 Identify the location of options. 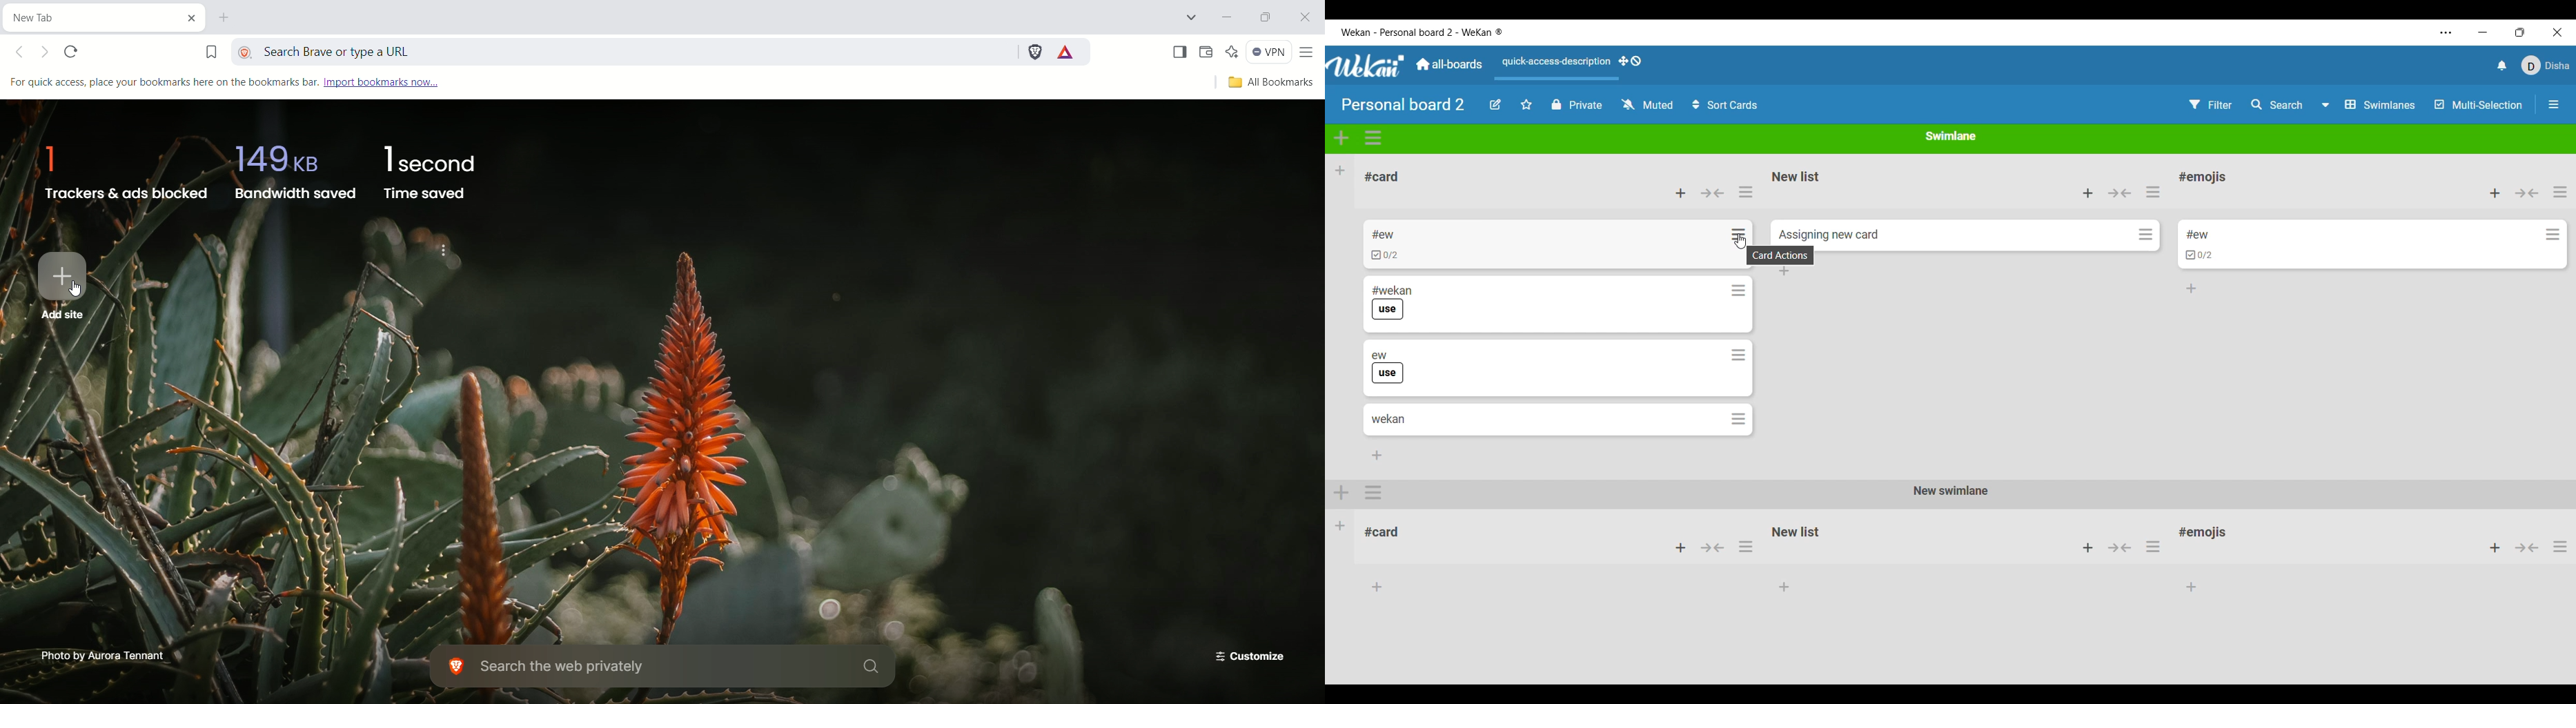
(2560, 551).